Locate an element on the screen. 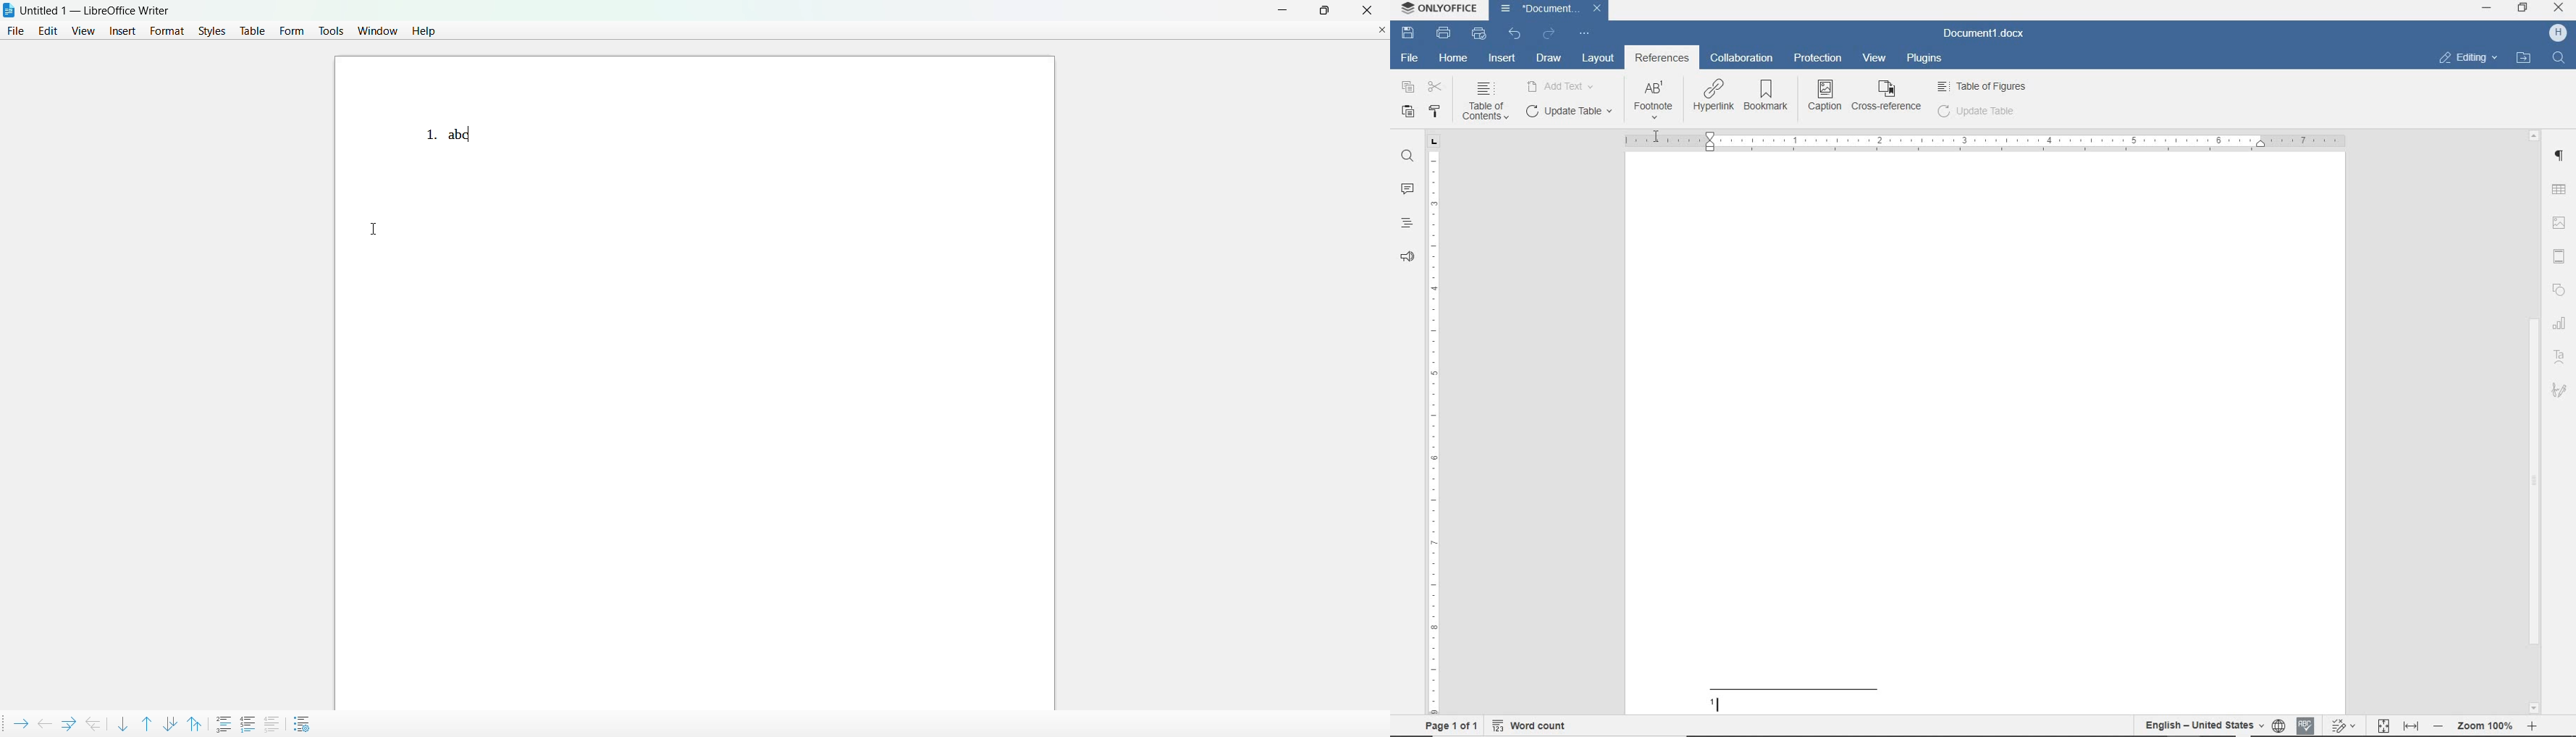 Image resolution: width=2576 pixels, height=756 pixels. move item down is located at coordinates (122, 723).